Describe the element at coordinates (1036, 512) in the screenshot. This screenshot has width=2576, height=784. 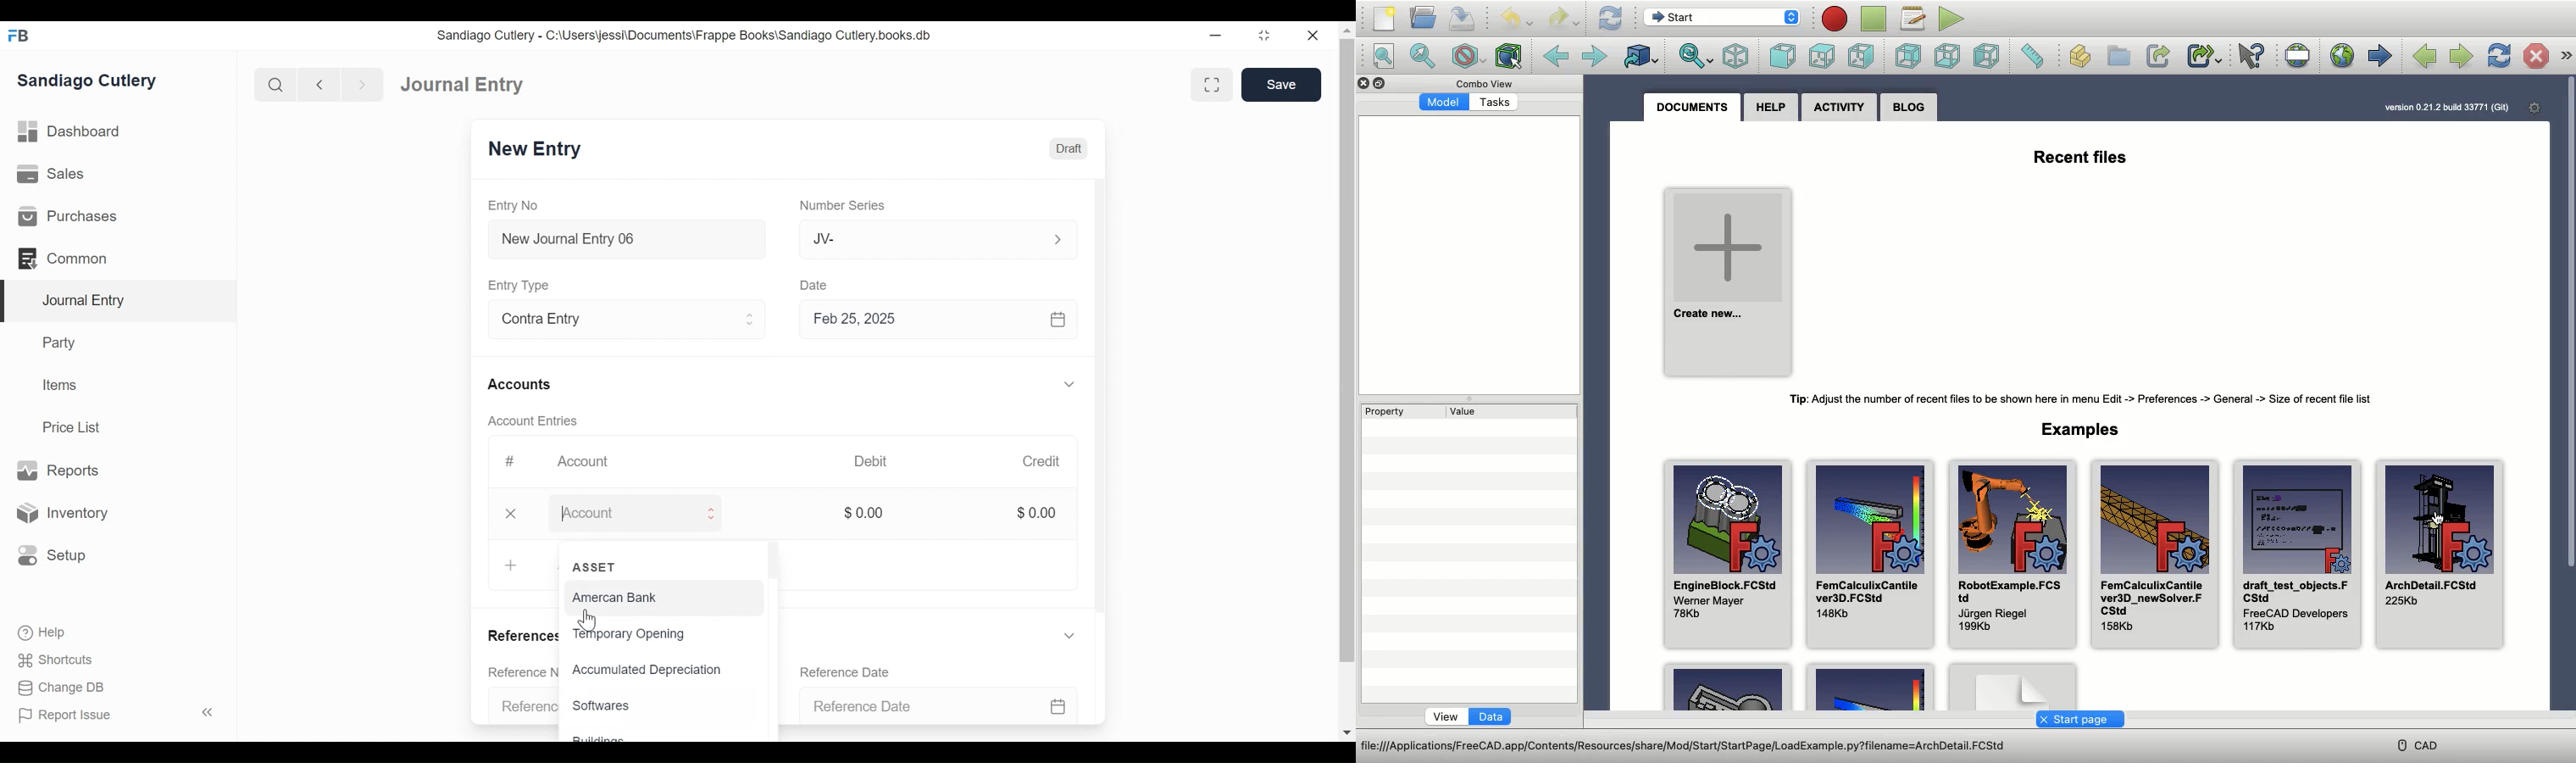
I see `$0.00` at that location.